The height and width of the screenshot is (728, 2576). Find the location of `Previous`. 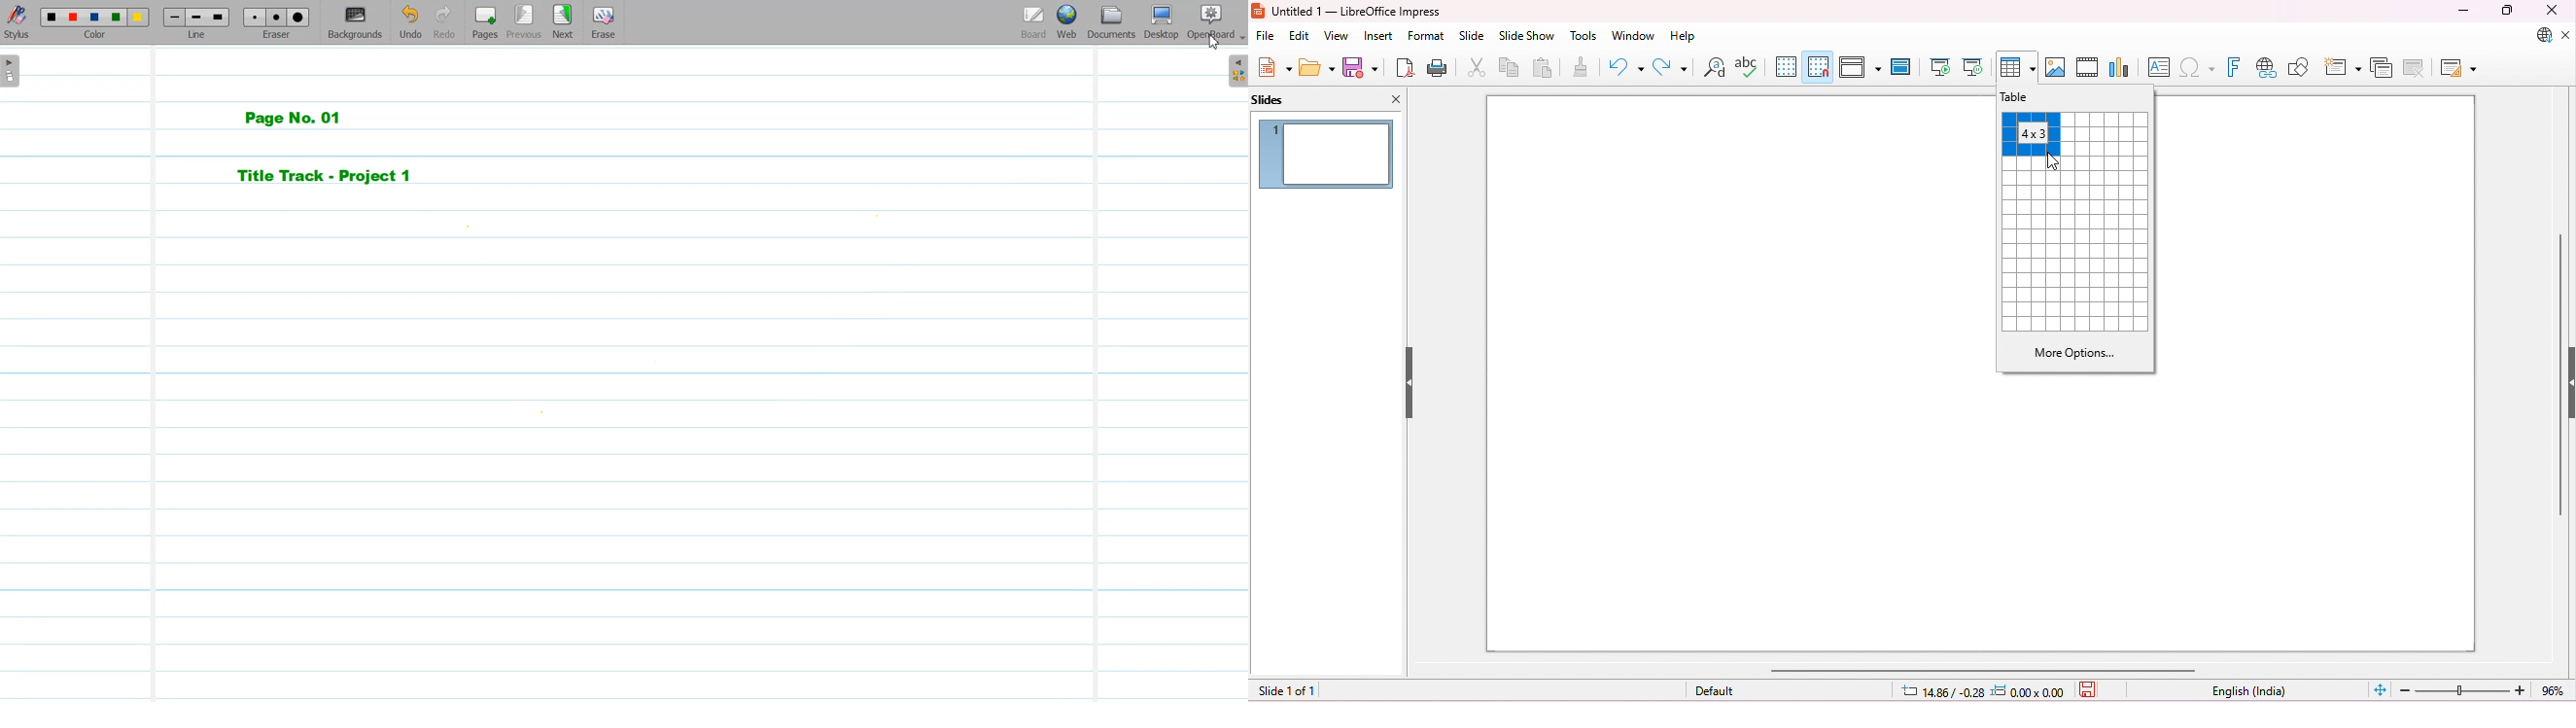

Previous is located at coordinates (525, 22).